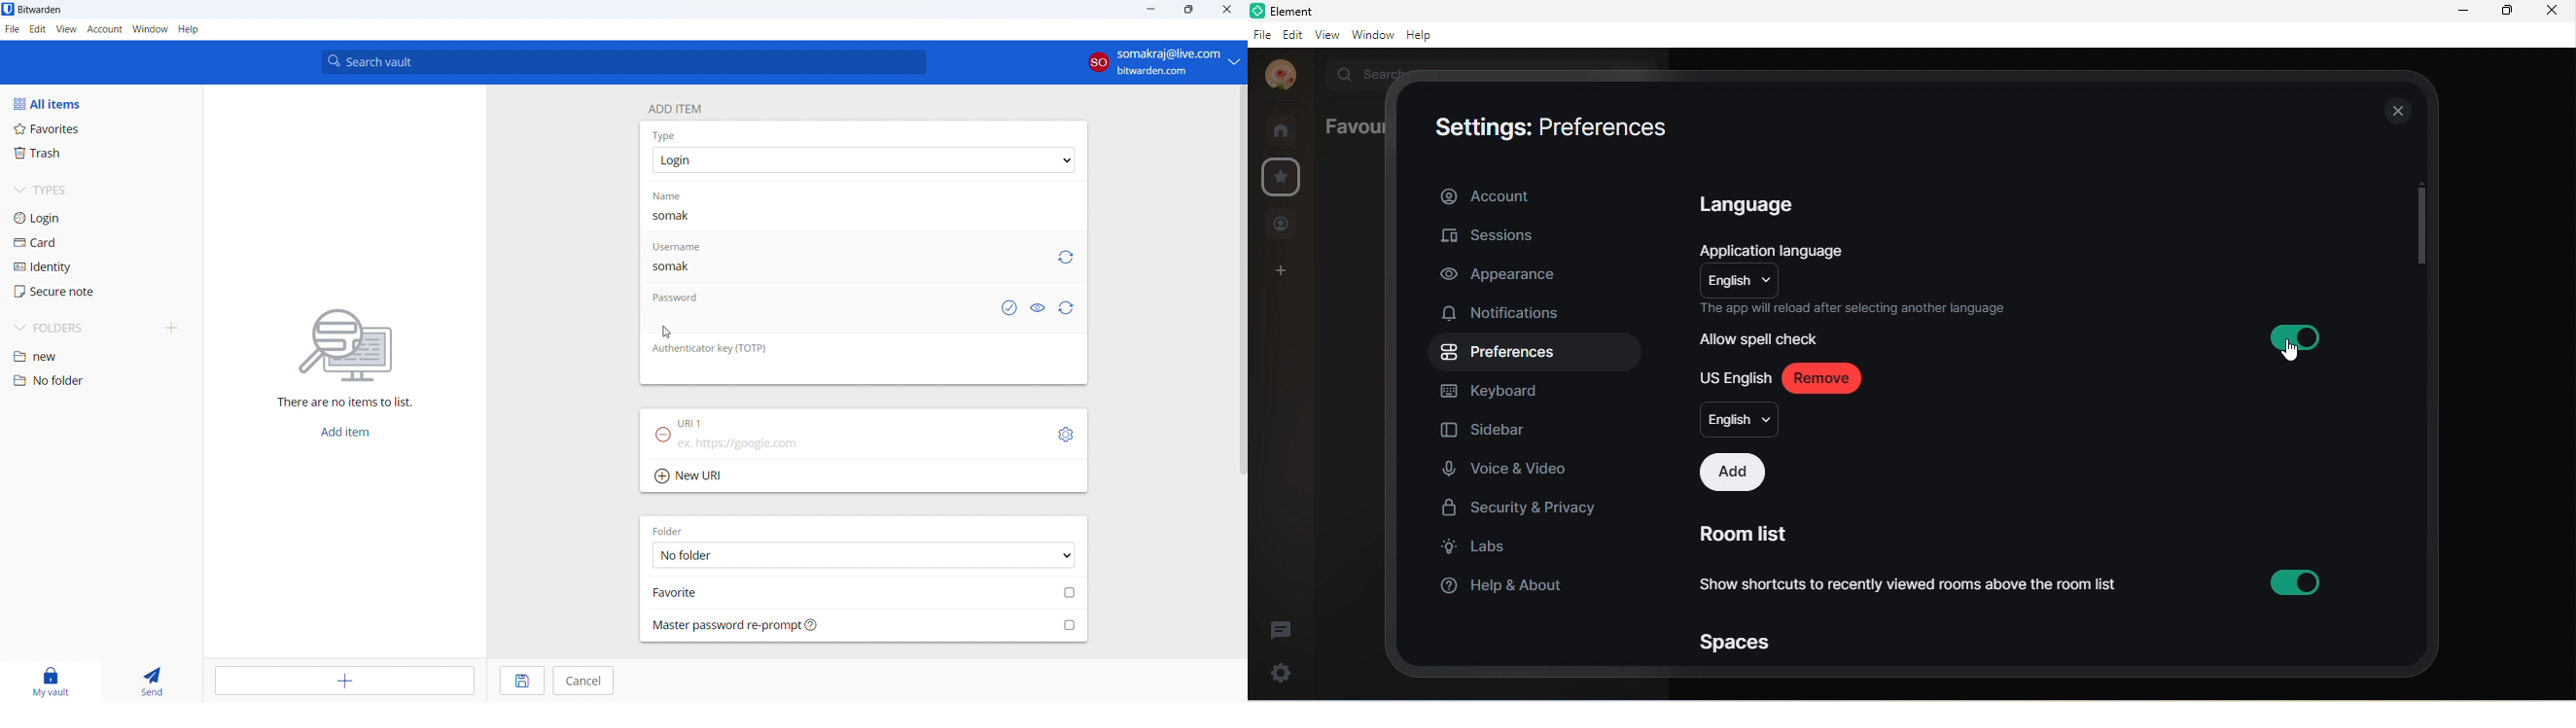 The width and height of the screenshot is (2576, 728). What do you see at coordinates (1282, 129) in the screenshot?
I see `rooms` at bounding box center [1282, 129].